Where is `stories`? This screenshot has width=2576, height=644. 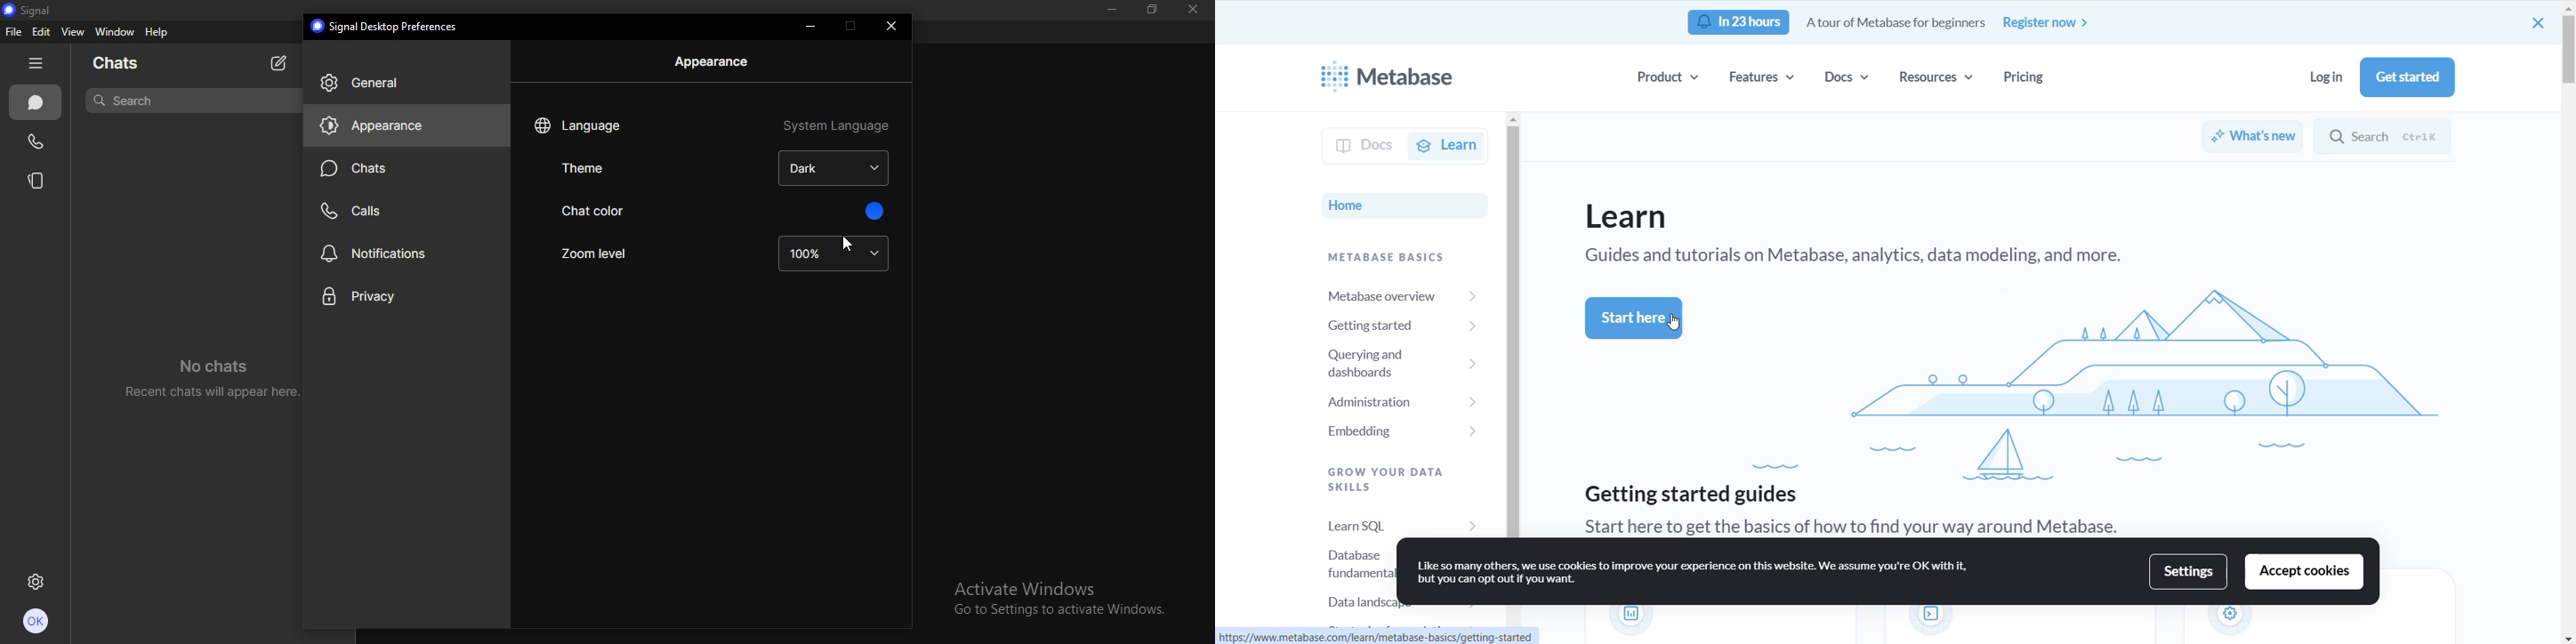
stories is located at coordinates (36, 180).